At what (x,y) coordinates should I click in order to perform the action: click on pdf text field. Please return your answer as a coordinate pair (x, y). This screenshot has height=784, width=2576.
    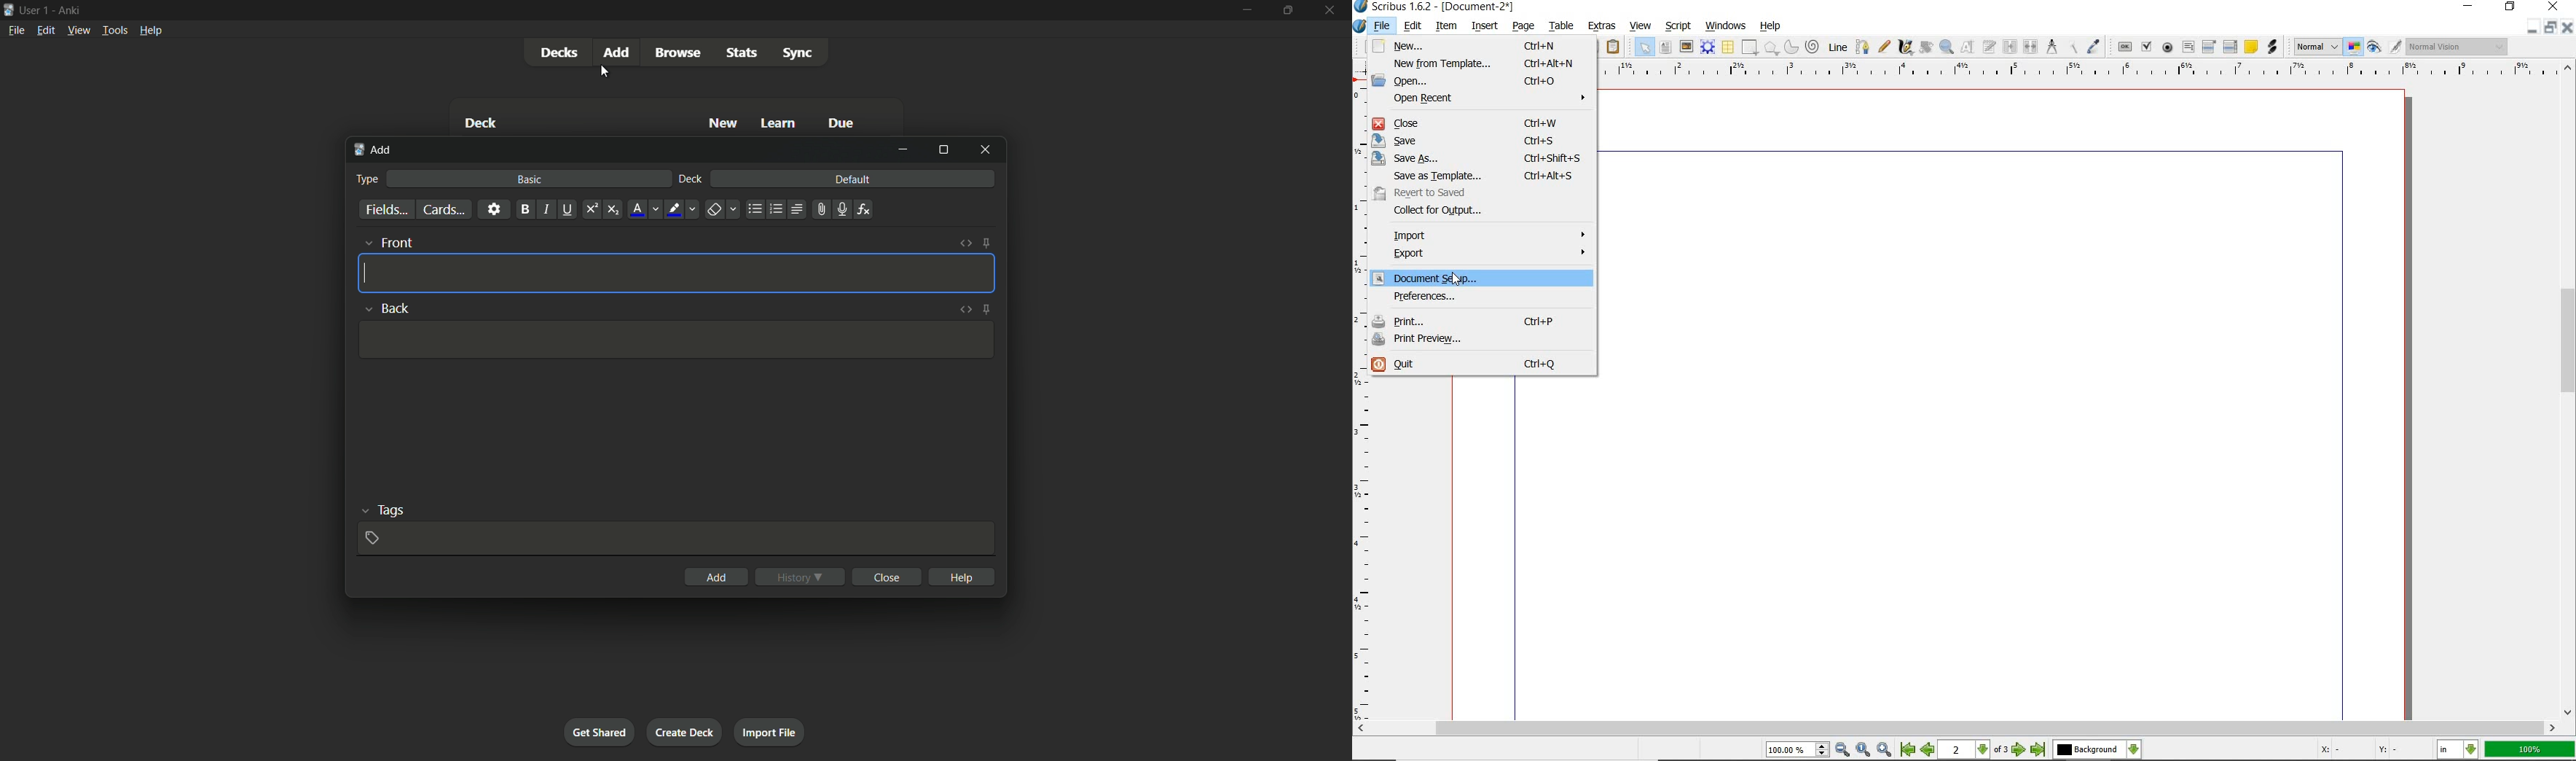
    Looking at the image, I should click on (2188, 47).